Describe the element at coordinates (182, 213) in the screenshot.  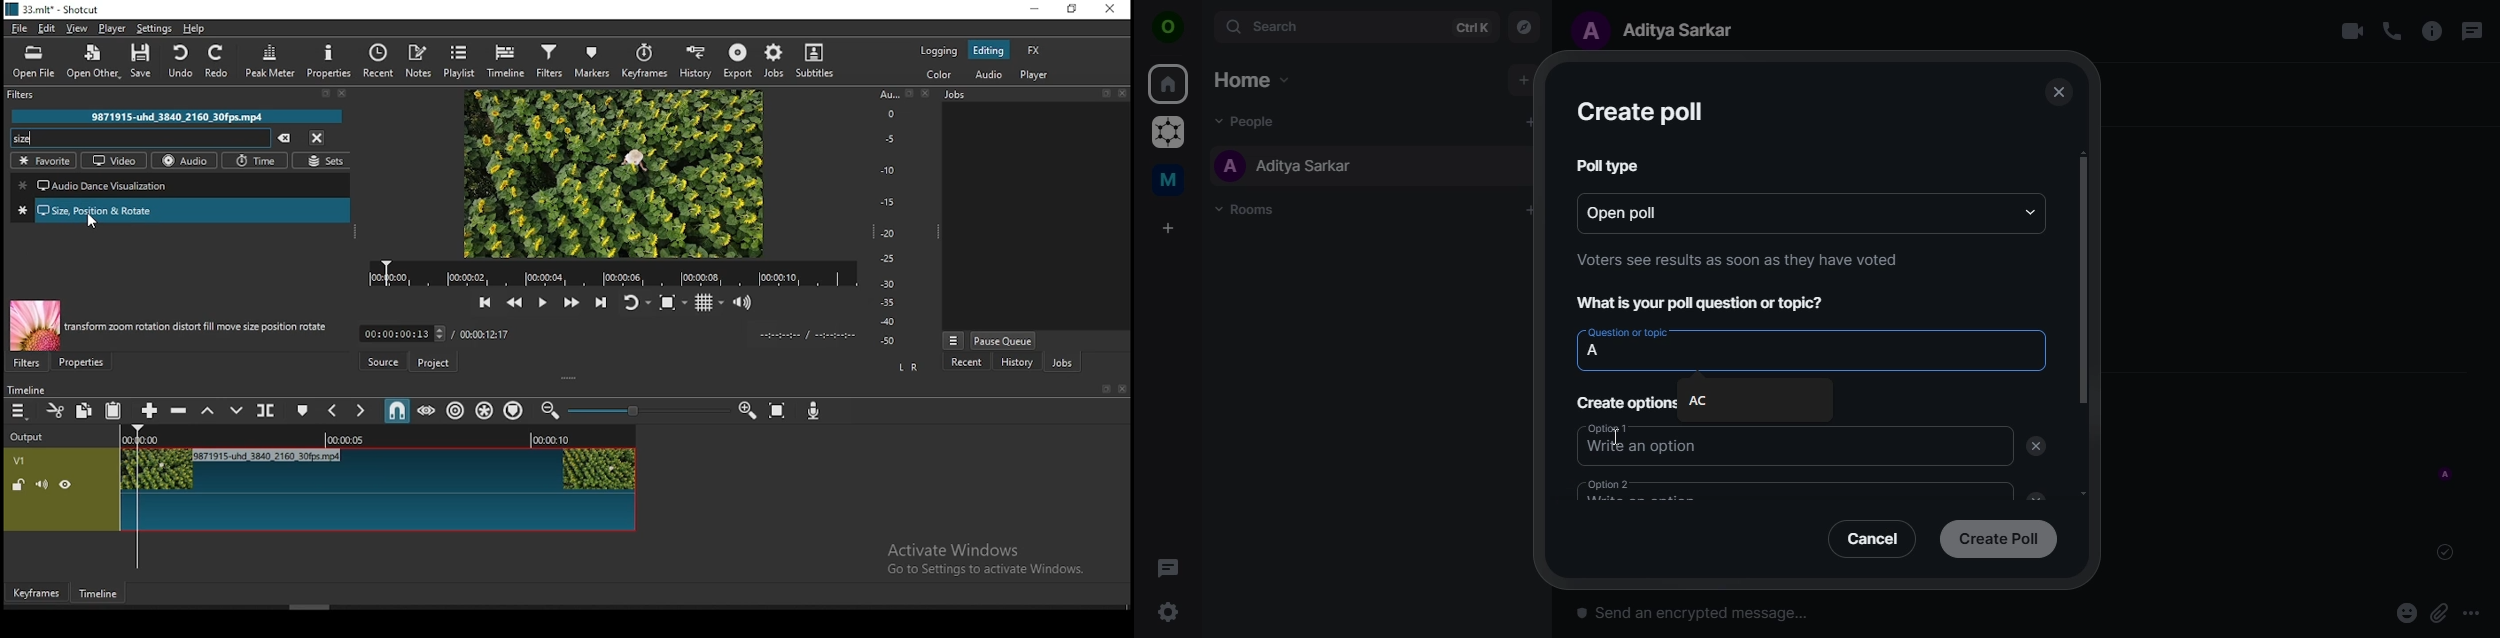
I see `size position and rotate` at that location.